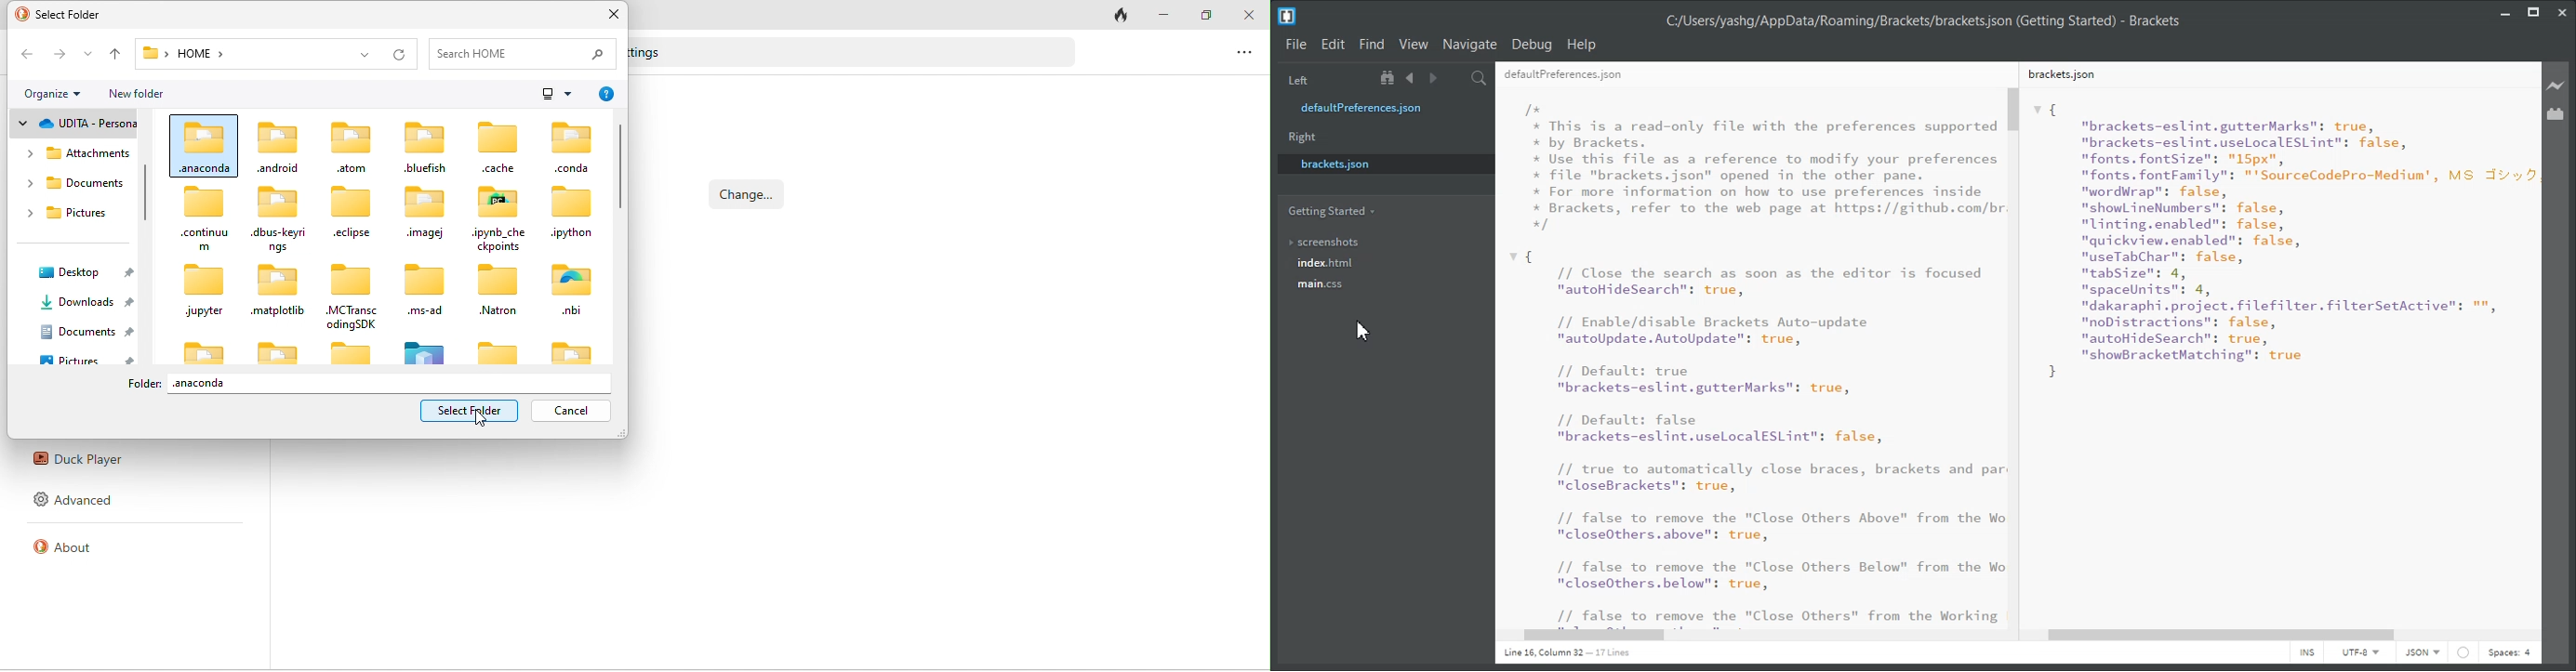 This screenshot has width=2576, height=672. What do you see at coordinates (1583, 44) in the screenshot?
I see `Help` at bounding box center [1583, 44].